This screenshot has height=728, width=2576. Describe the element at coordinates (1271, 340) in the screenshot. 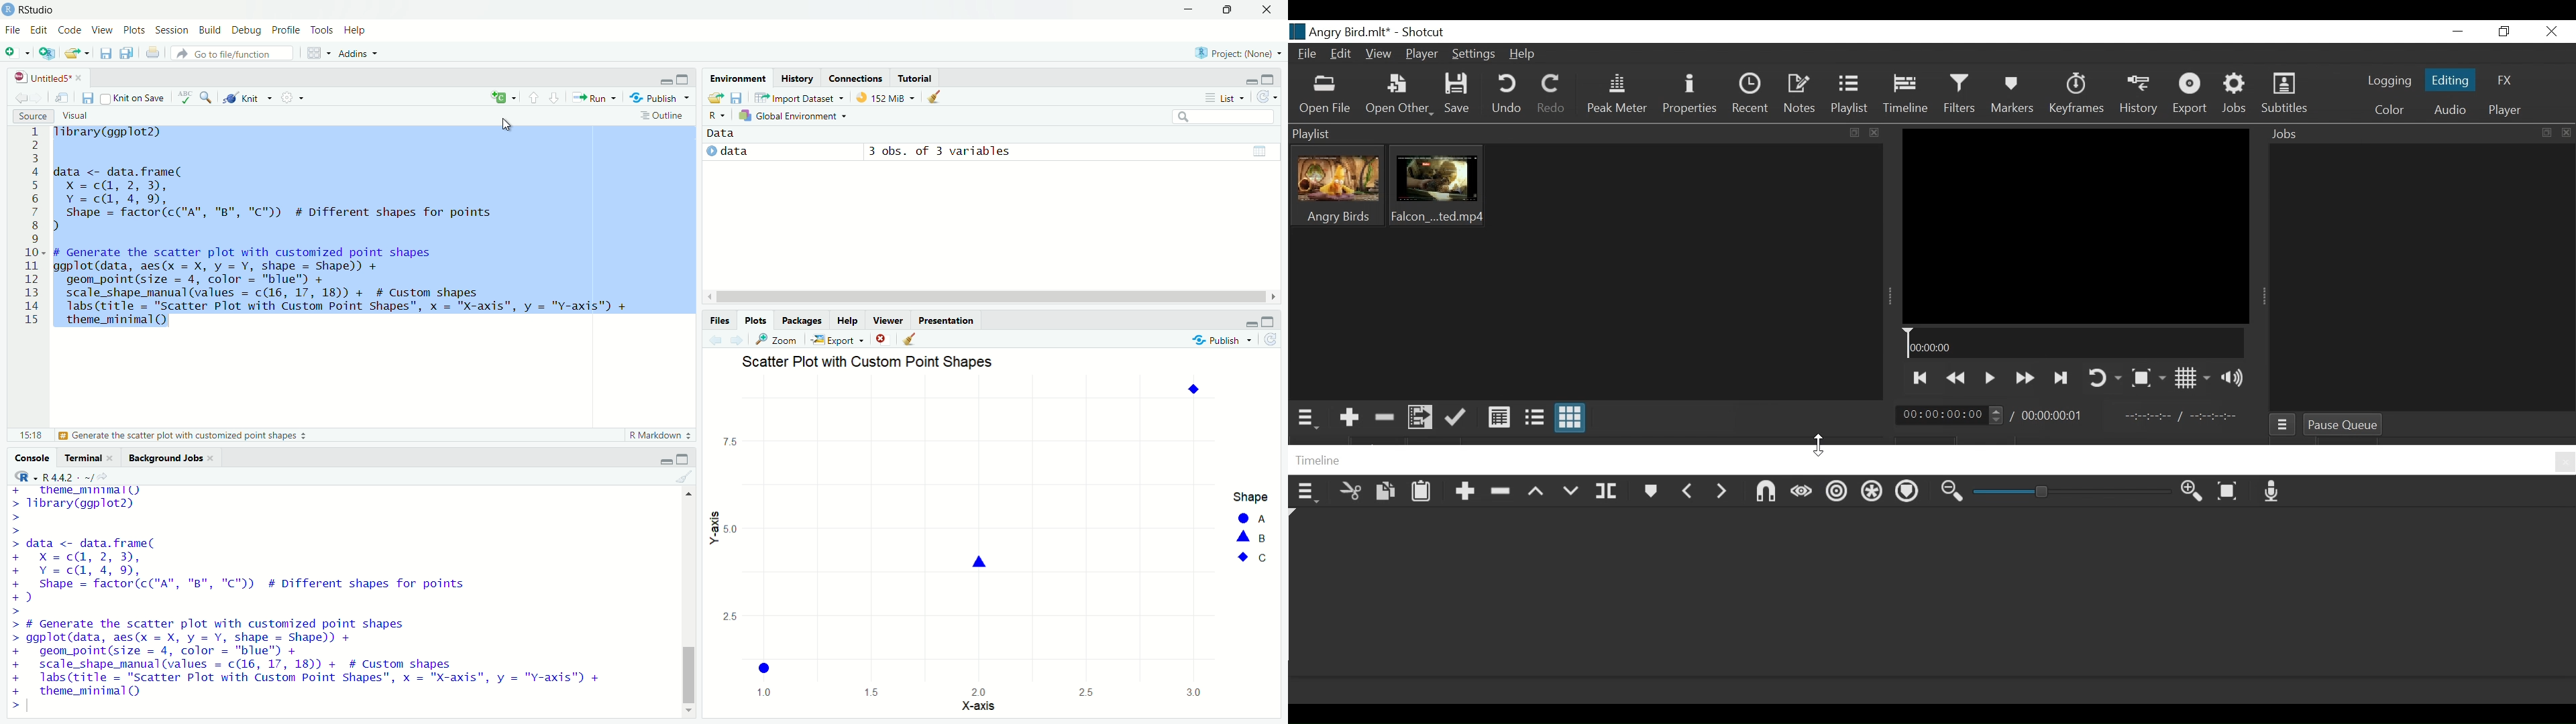

I see `Refresh current plot` at that location.